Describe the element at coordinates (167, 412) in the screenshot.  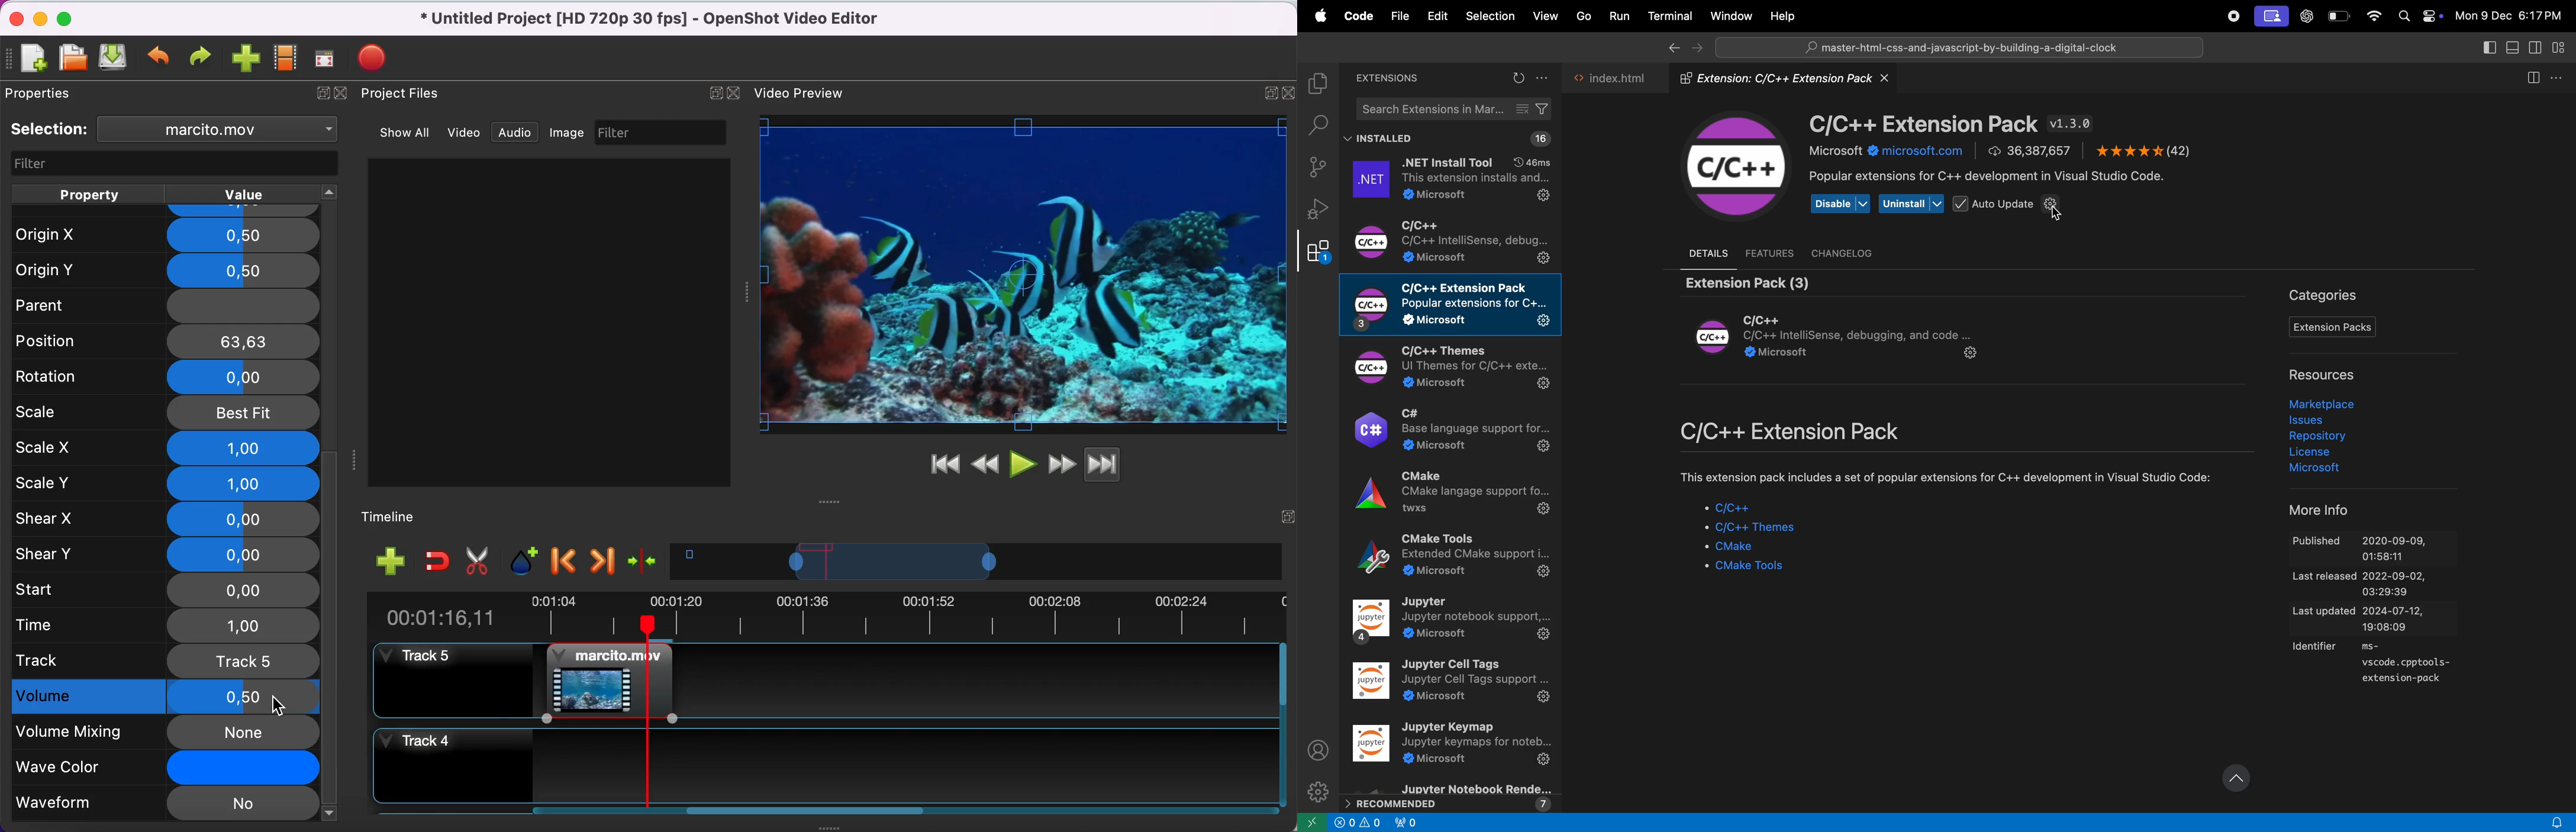
I see `scale best fit` at that location.